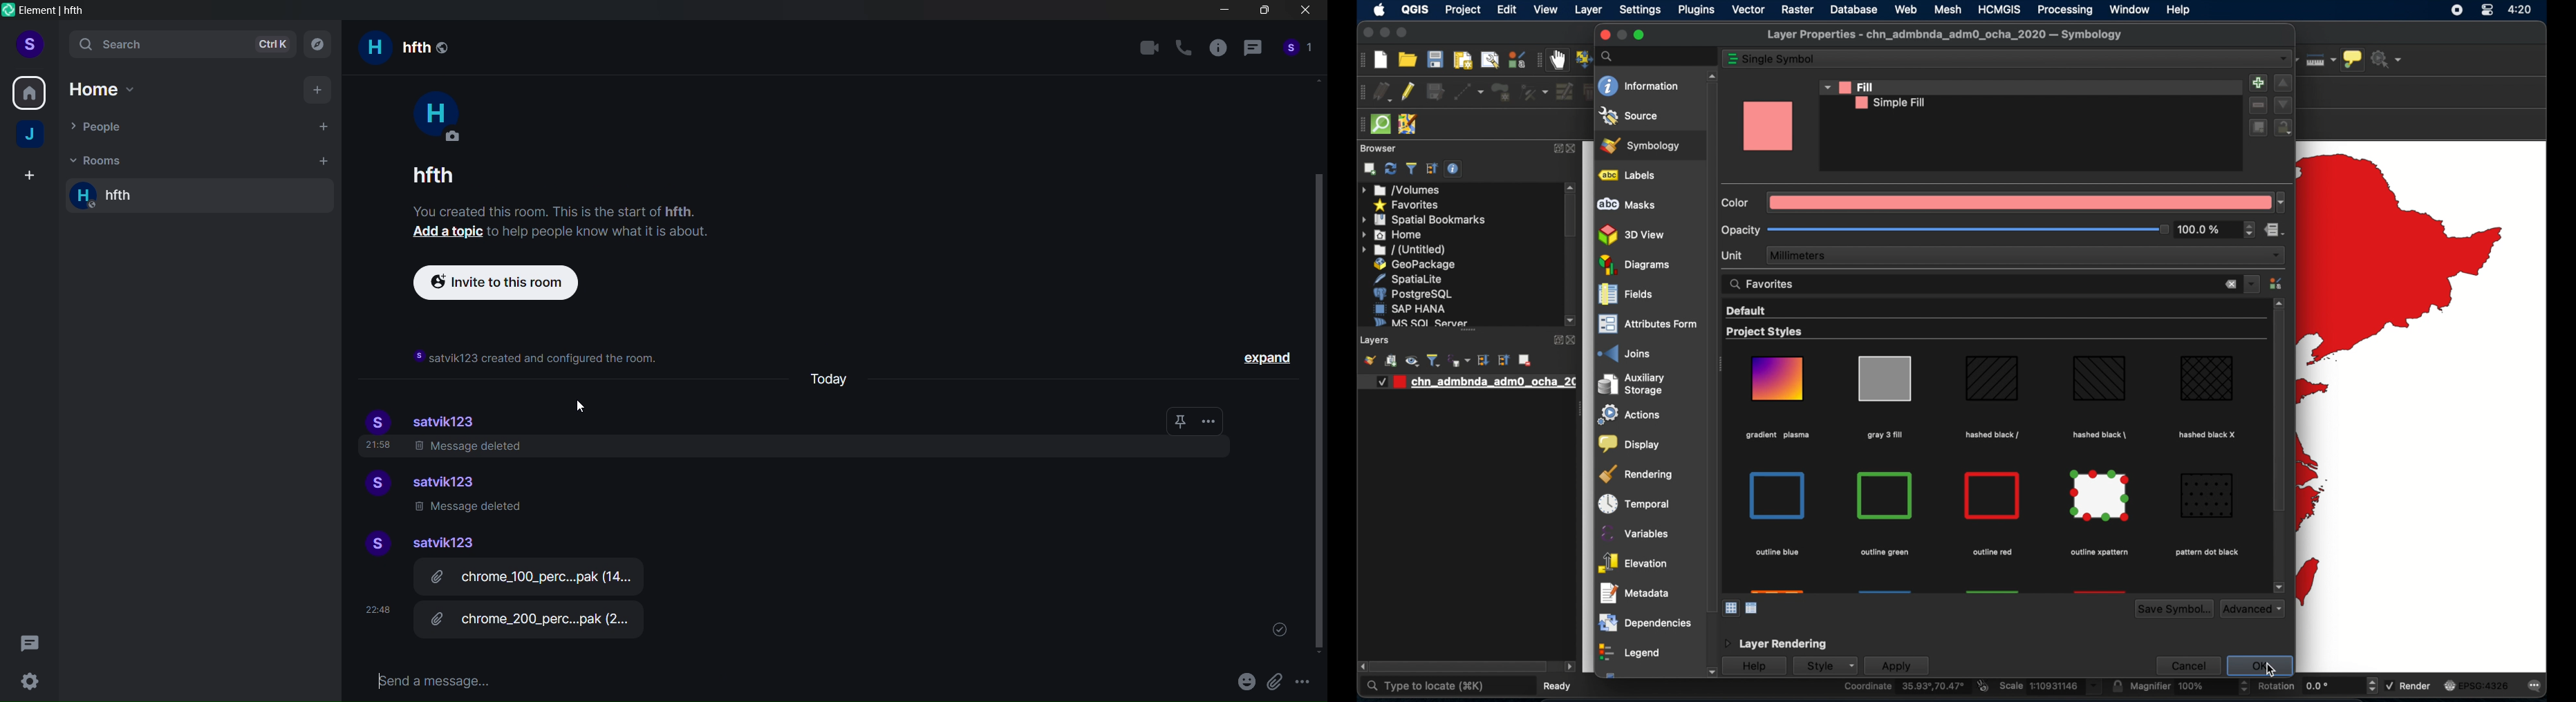  What do you see at coordinates (1370, 169) in the screenshot?
I see `add selected layers` at bounding box center [1370, 169].